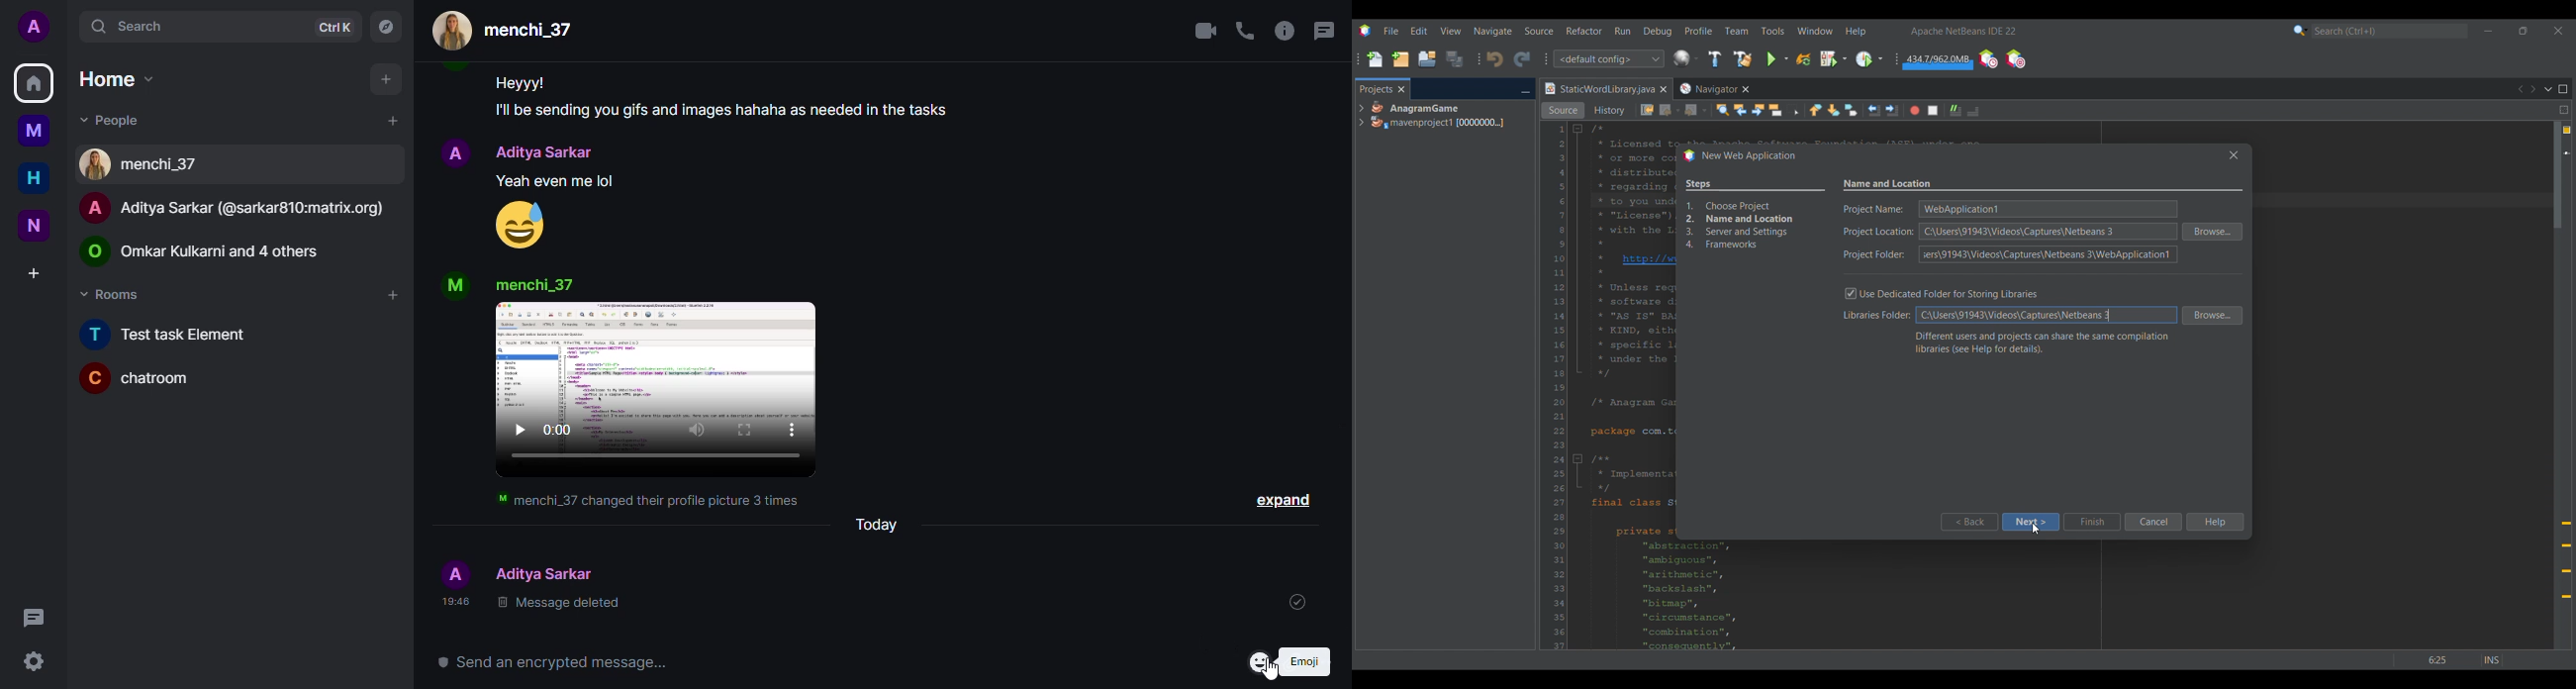  What do you see at coordinates (1833, 58) in the screenshot?
I see `Debug main project options` at bounding box center [1833, 58].